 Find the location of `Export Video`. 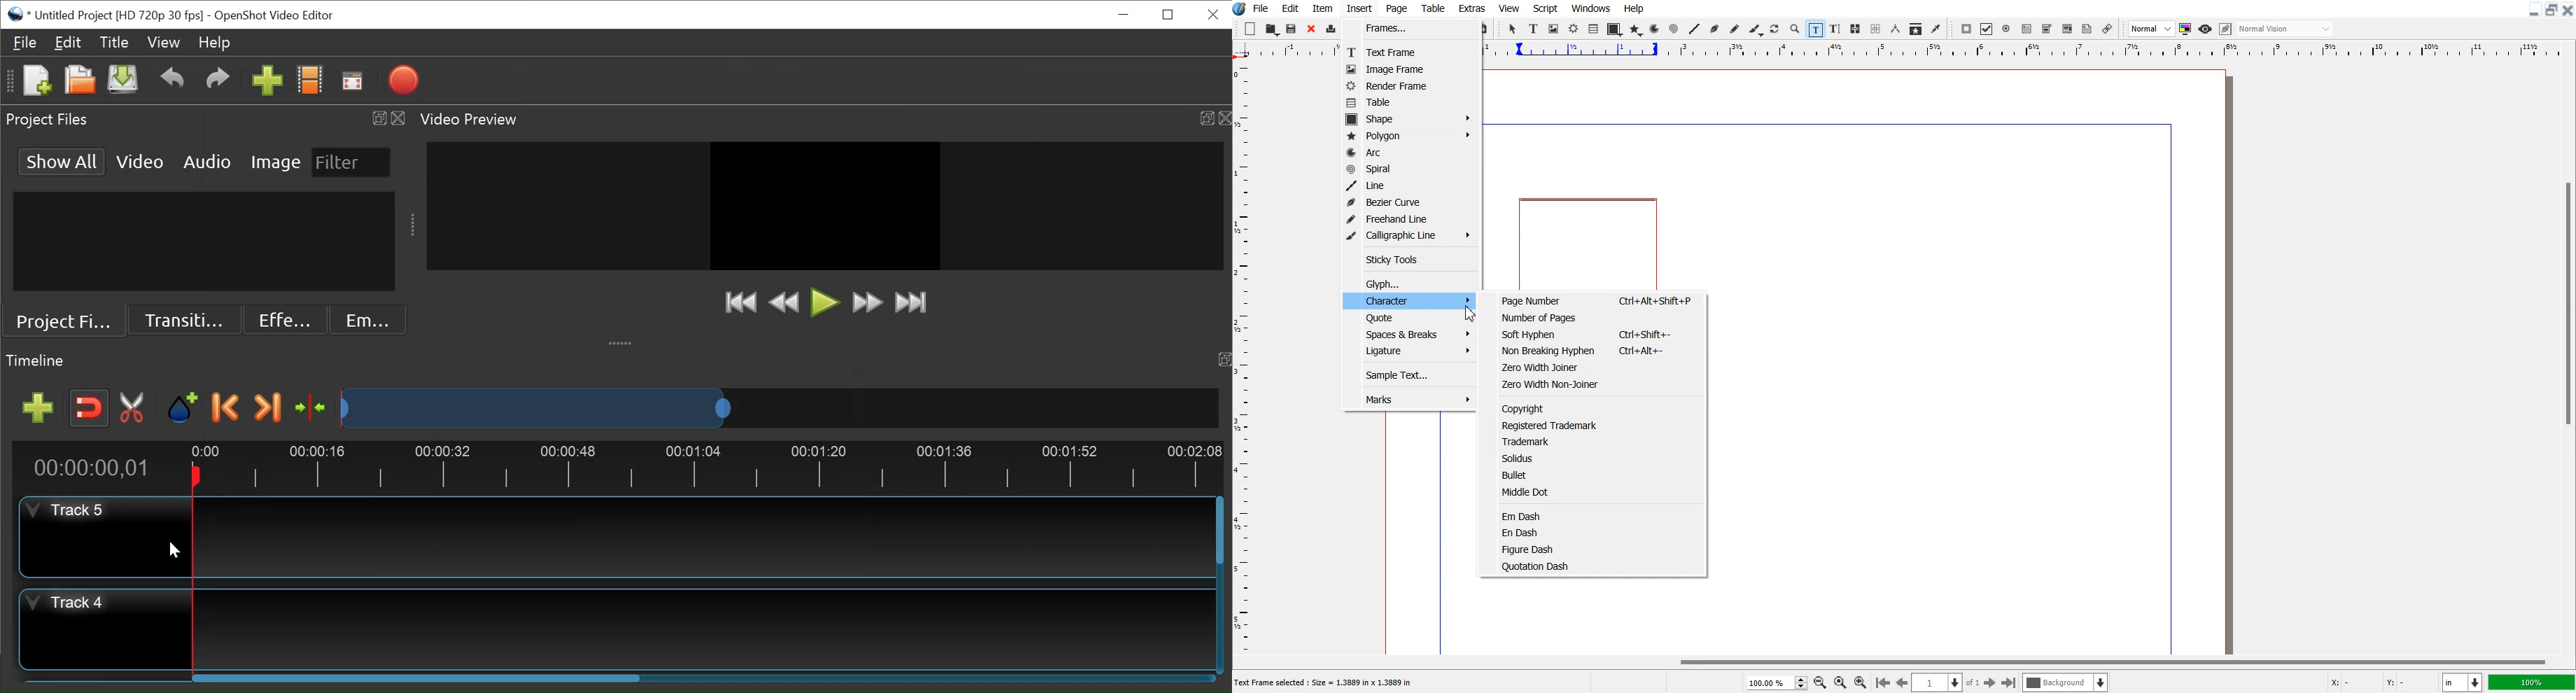

Export Video is located at coordinates (403, 81).